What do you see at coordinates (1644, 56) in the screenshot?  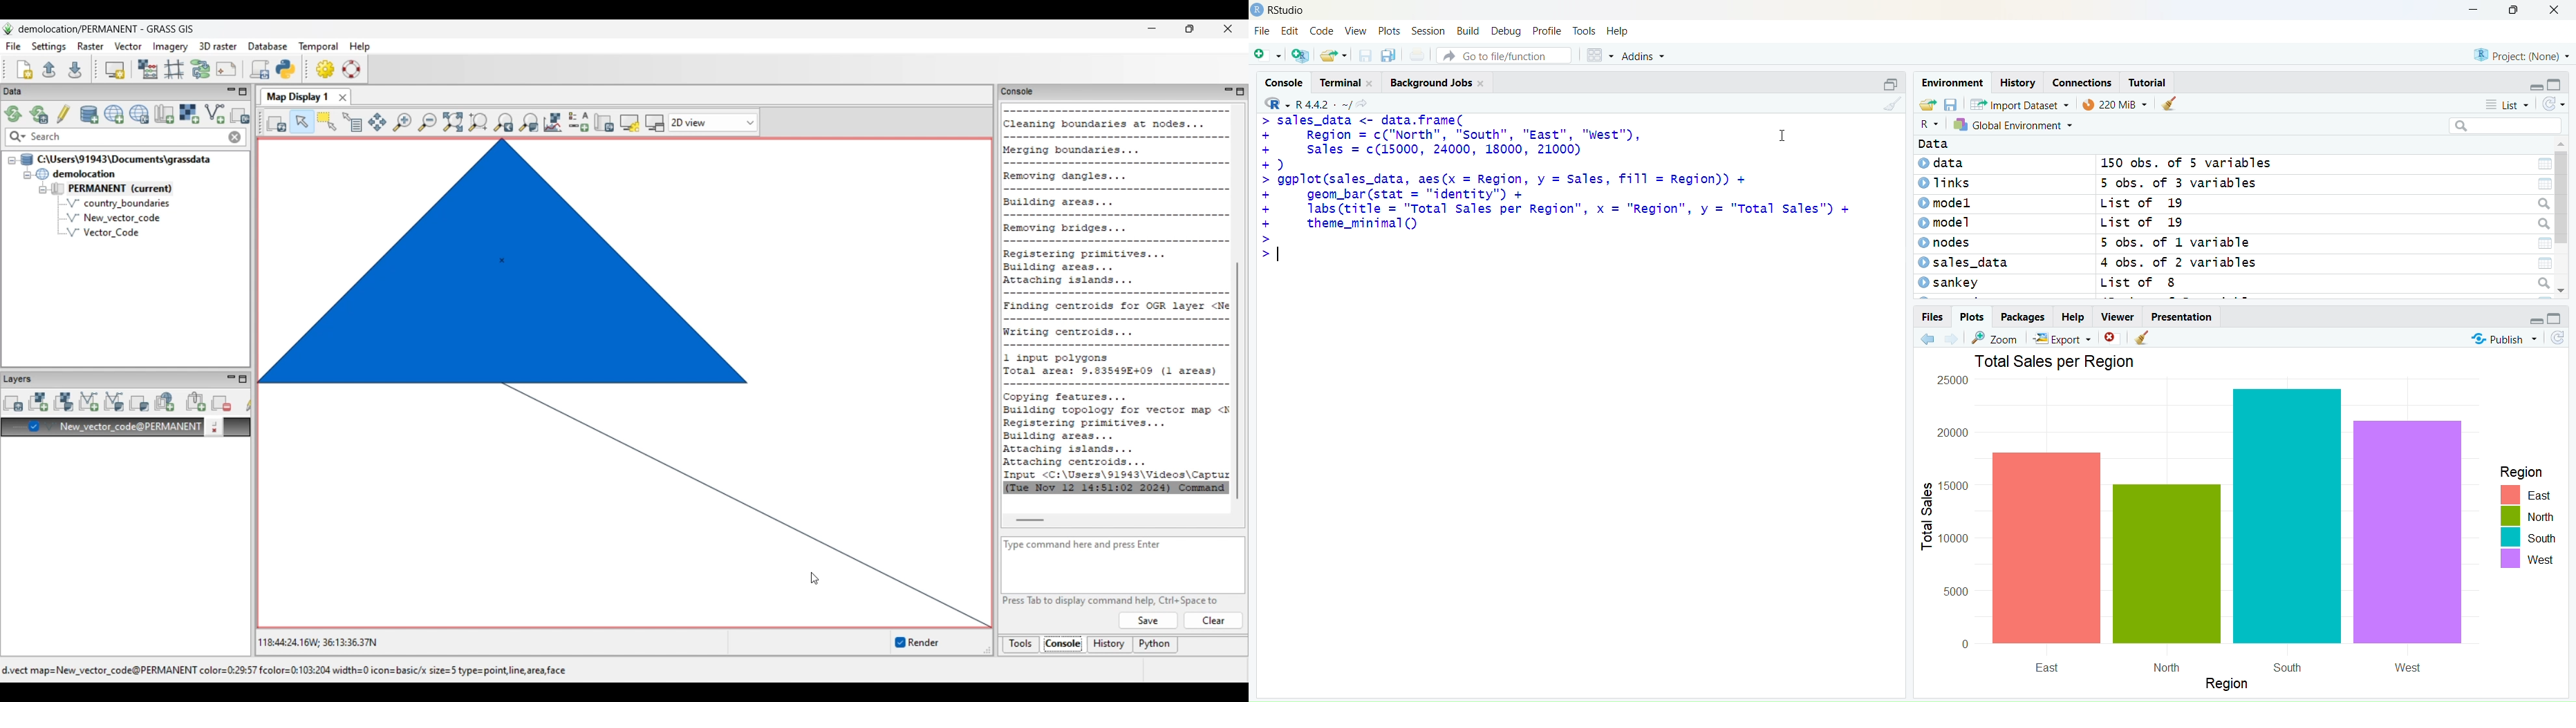 I see `Addins ~` at bounding box center [1644, 56].